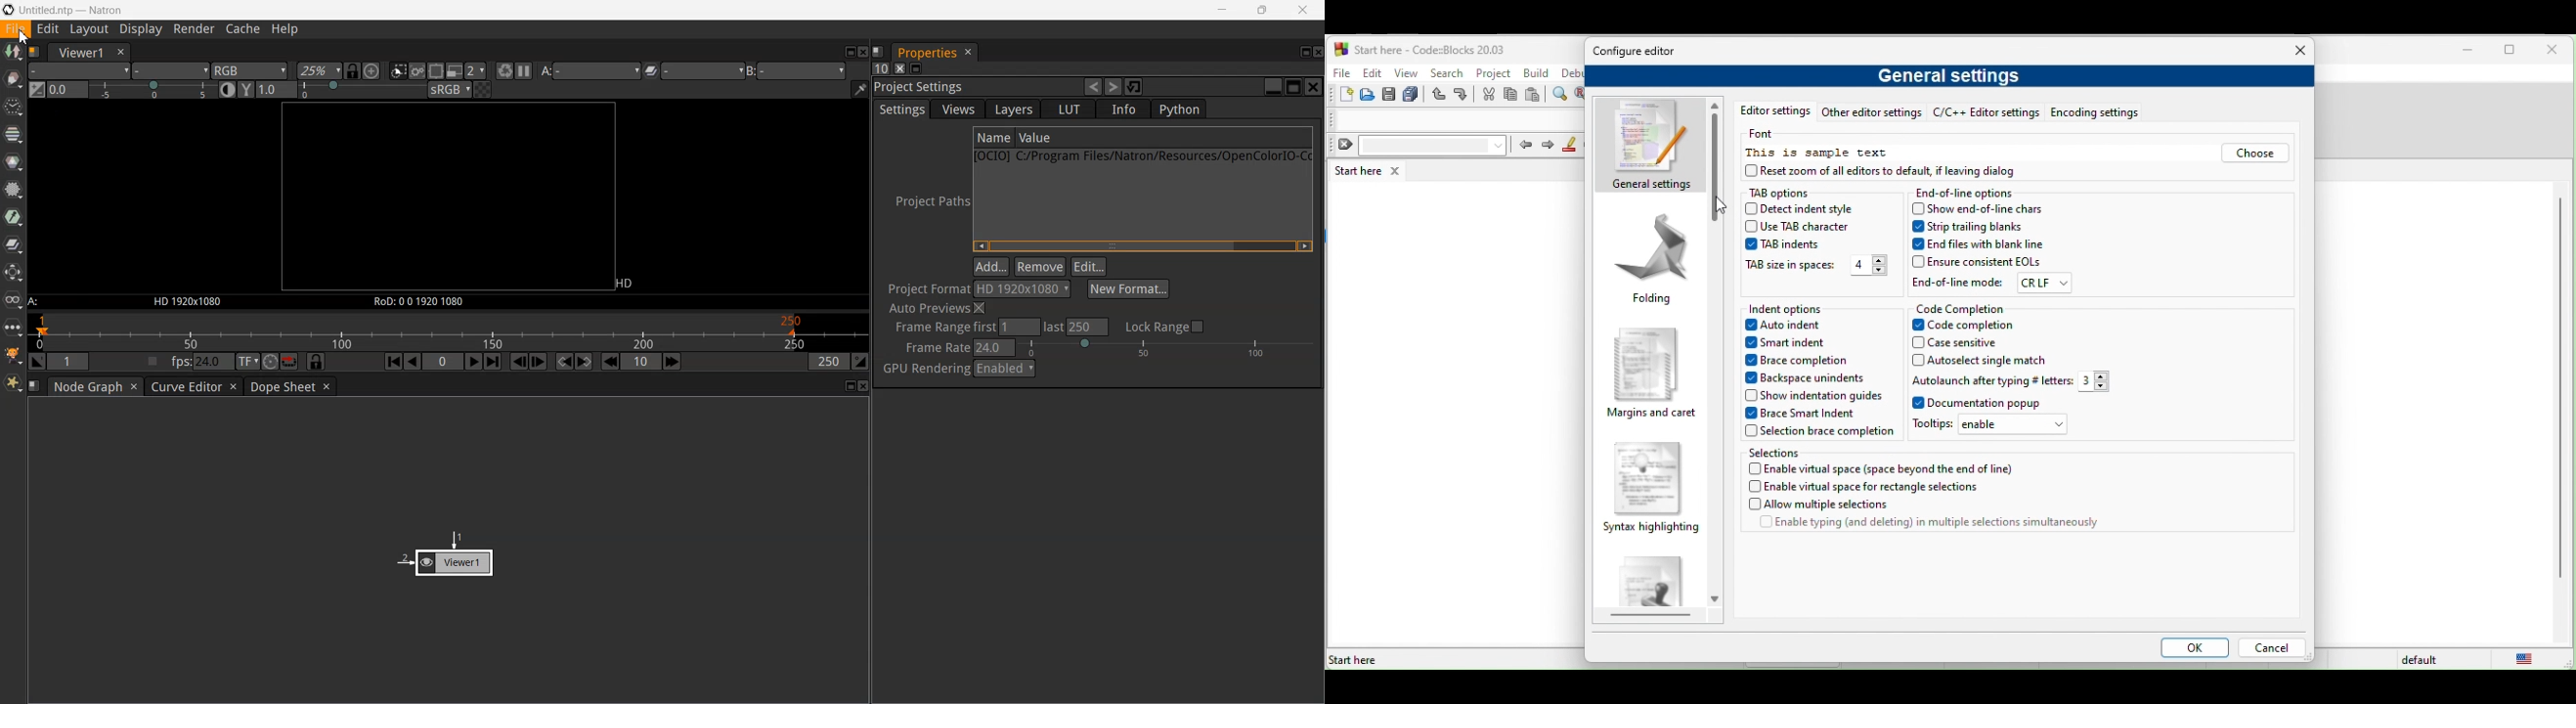 The image size is (2576, 728). Describe the element at coordinates (1419, 48) in the screenshot. I see `start here-code blocks-20.03` at that location.